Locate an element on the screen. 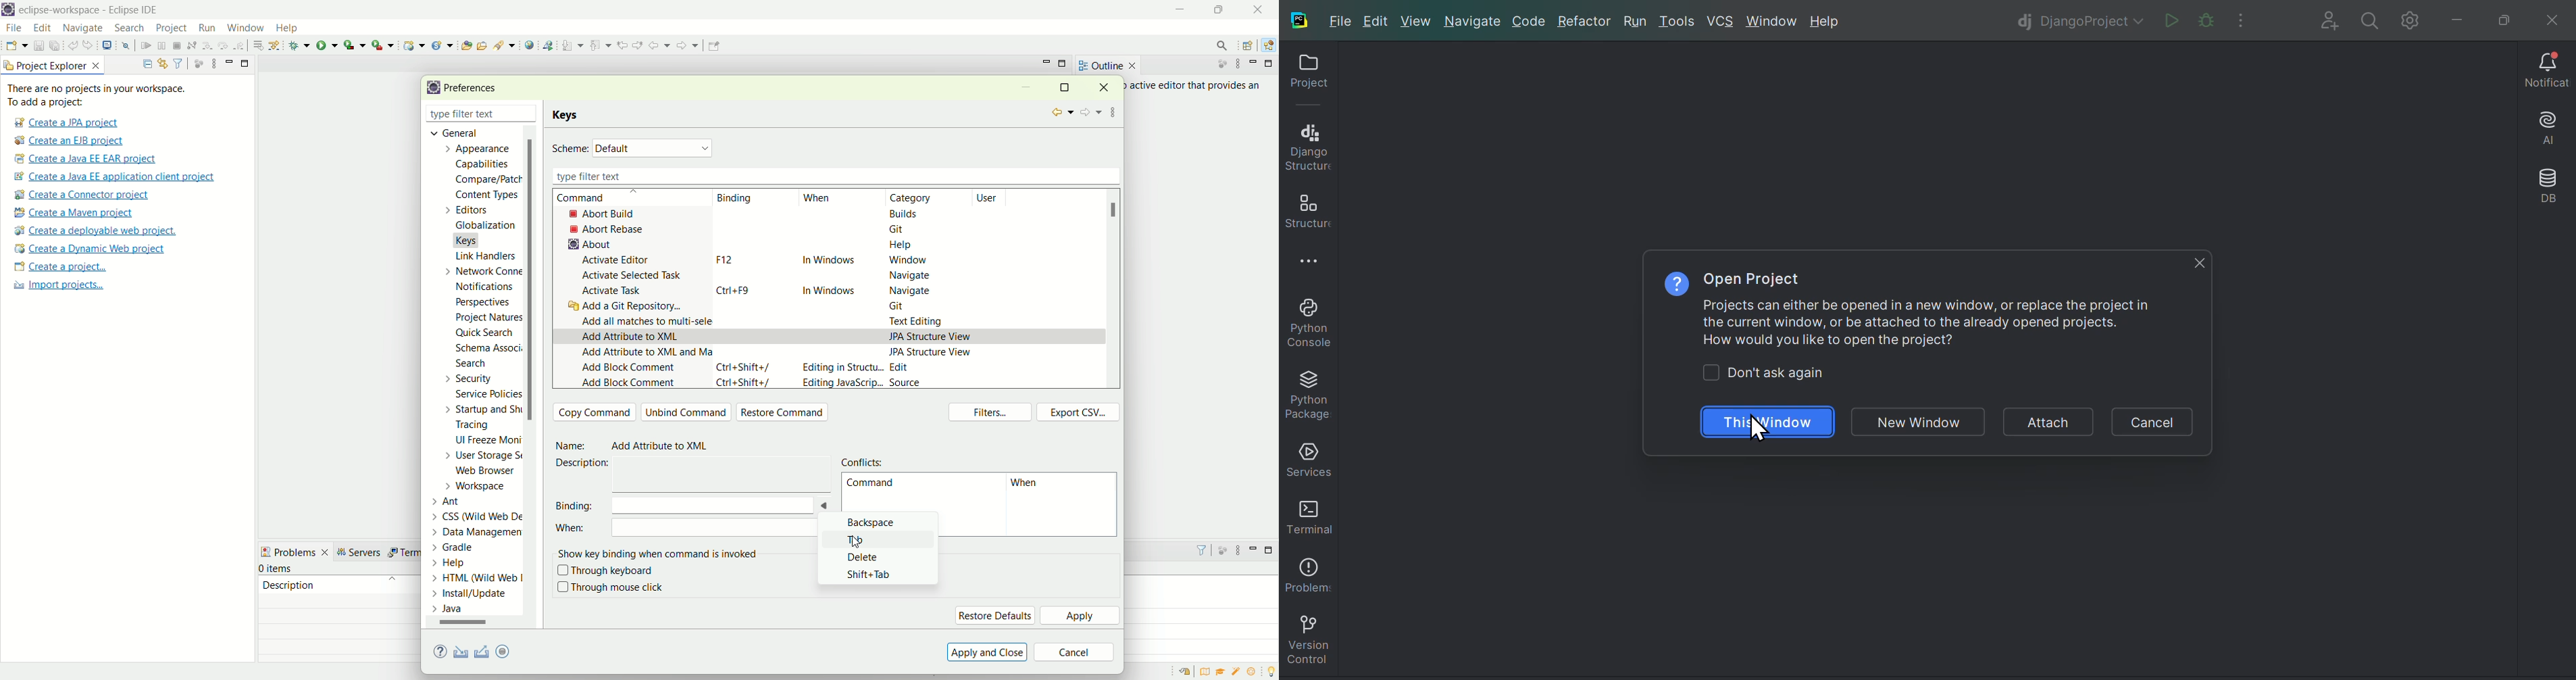  in windows is located at coordinates (829, 262).